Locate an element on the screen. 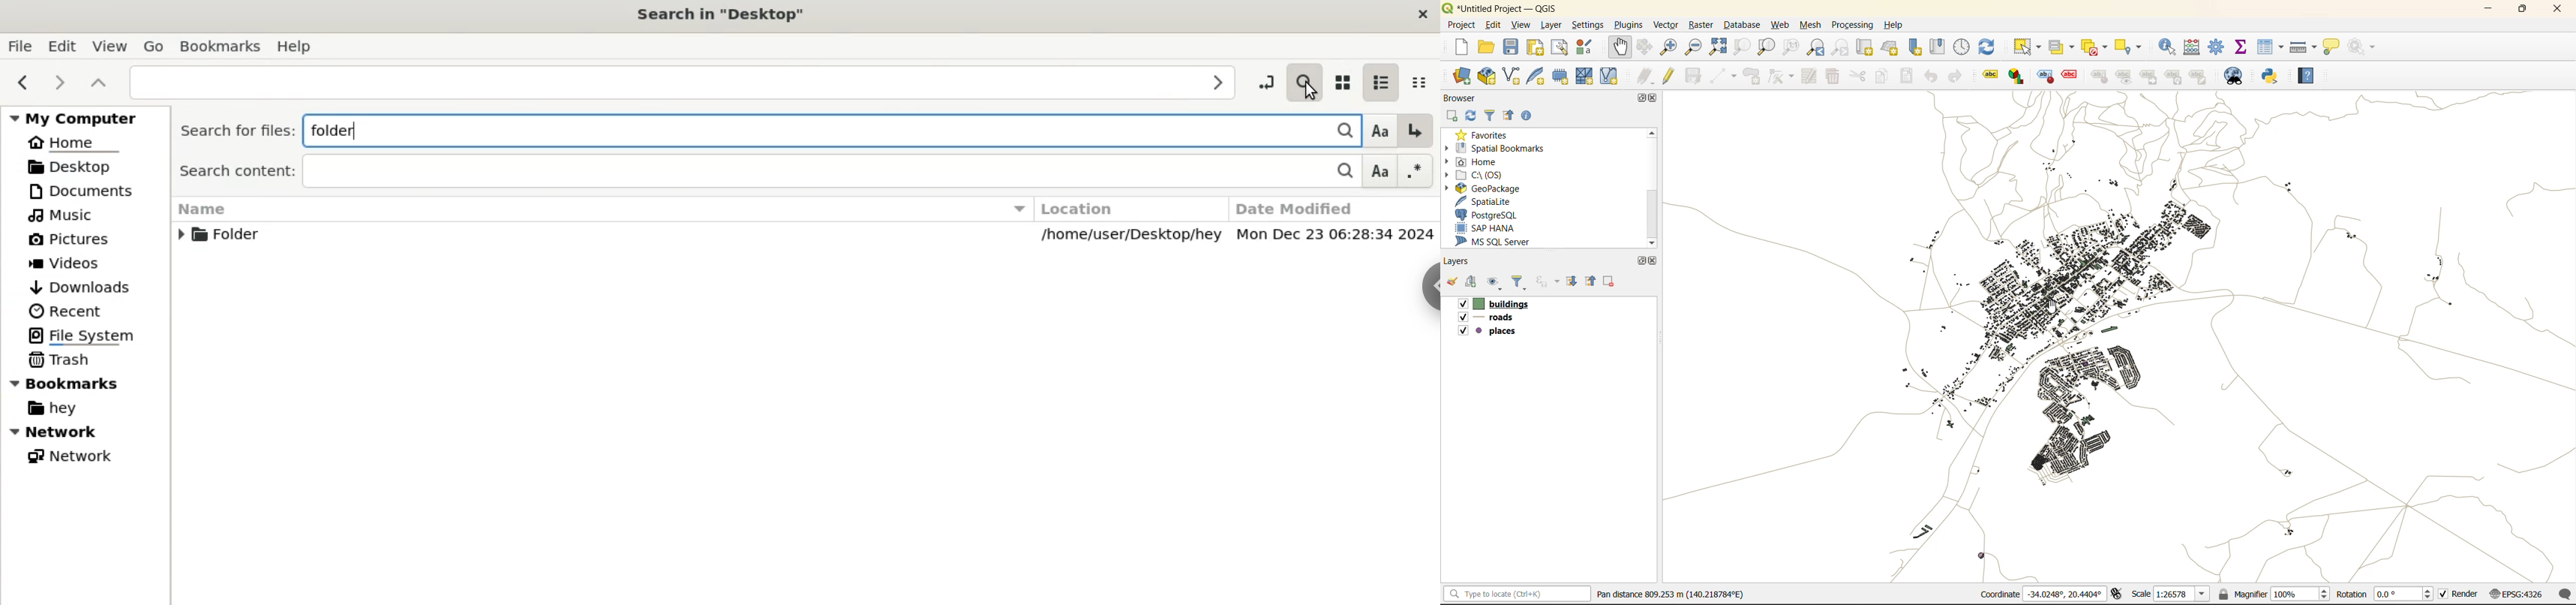  Search Content is located at coordinates (741, 172).